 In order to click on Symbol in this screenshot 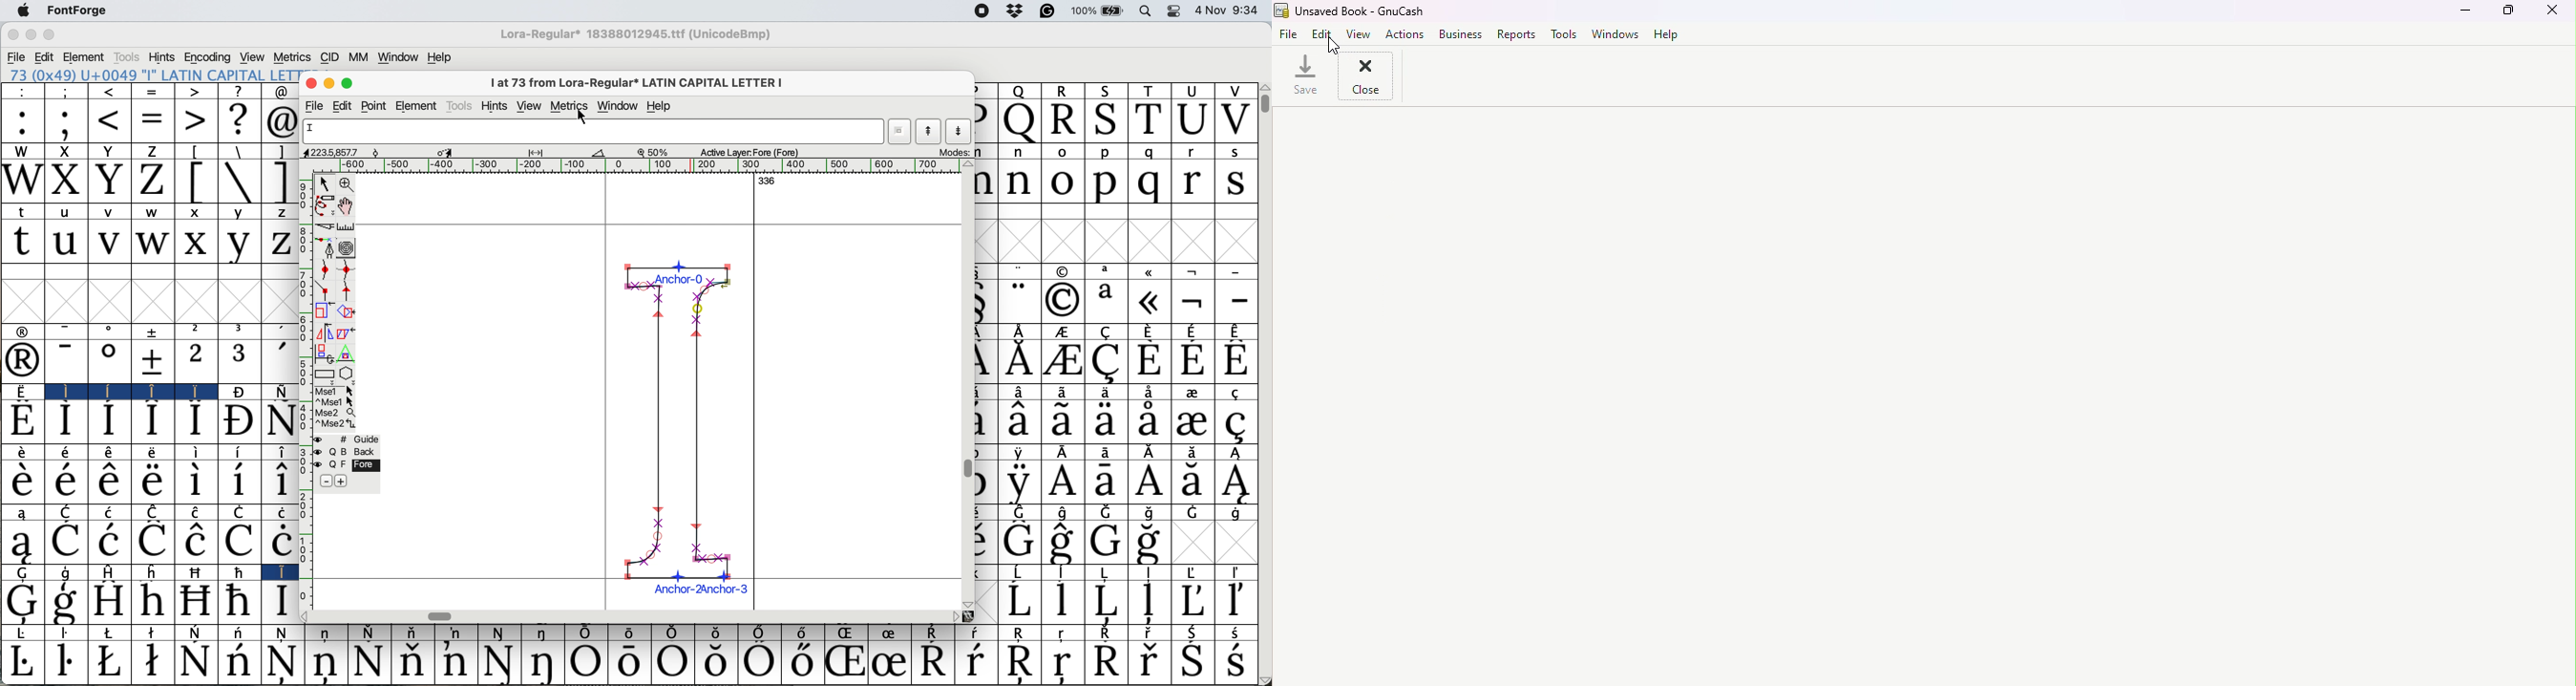, I will do `click(1019, 393)`.